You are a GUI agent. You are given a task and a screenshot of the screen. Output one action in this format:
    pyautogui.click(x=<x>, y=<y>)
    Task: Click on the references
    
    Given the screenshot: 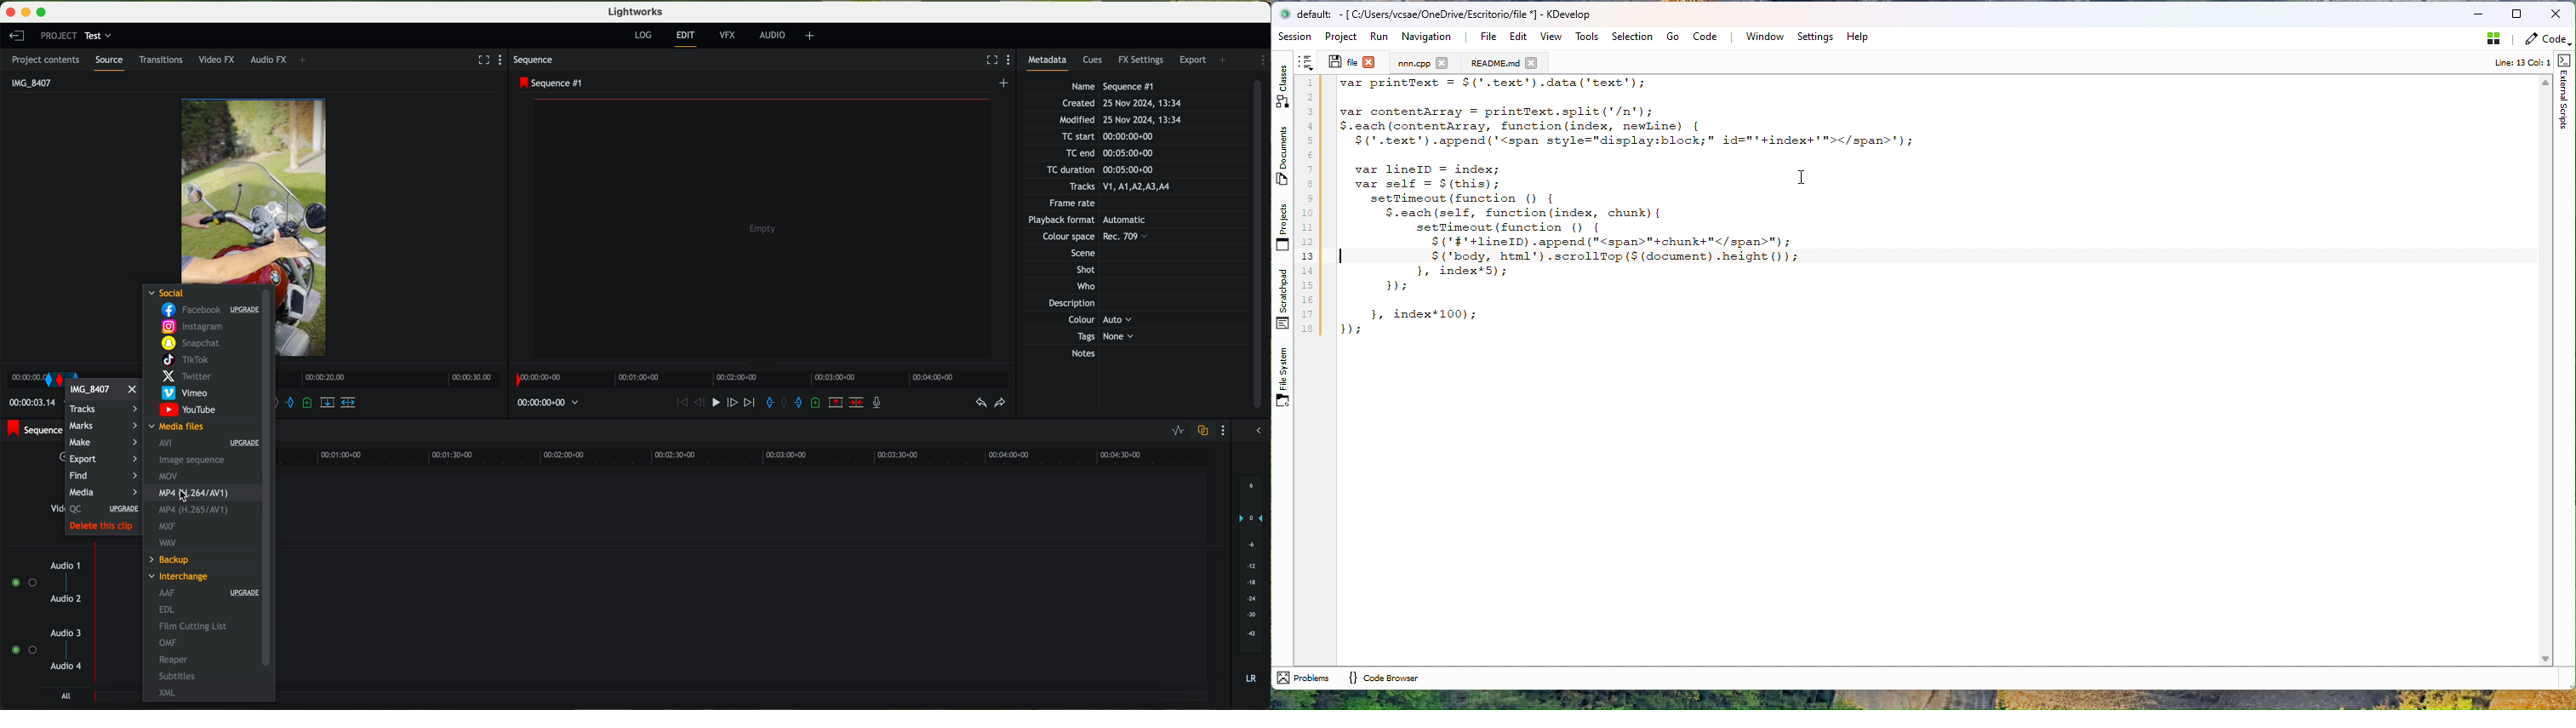 What is the action you would take?
    pyautogui.click(x=176, y=497)
    